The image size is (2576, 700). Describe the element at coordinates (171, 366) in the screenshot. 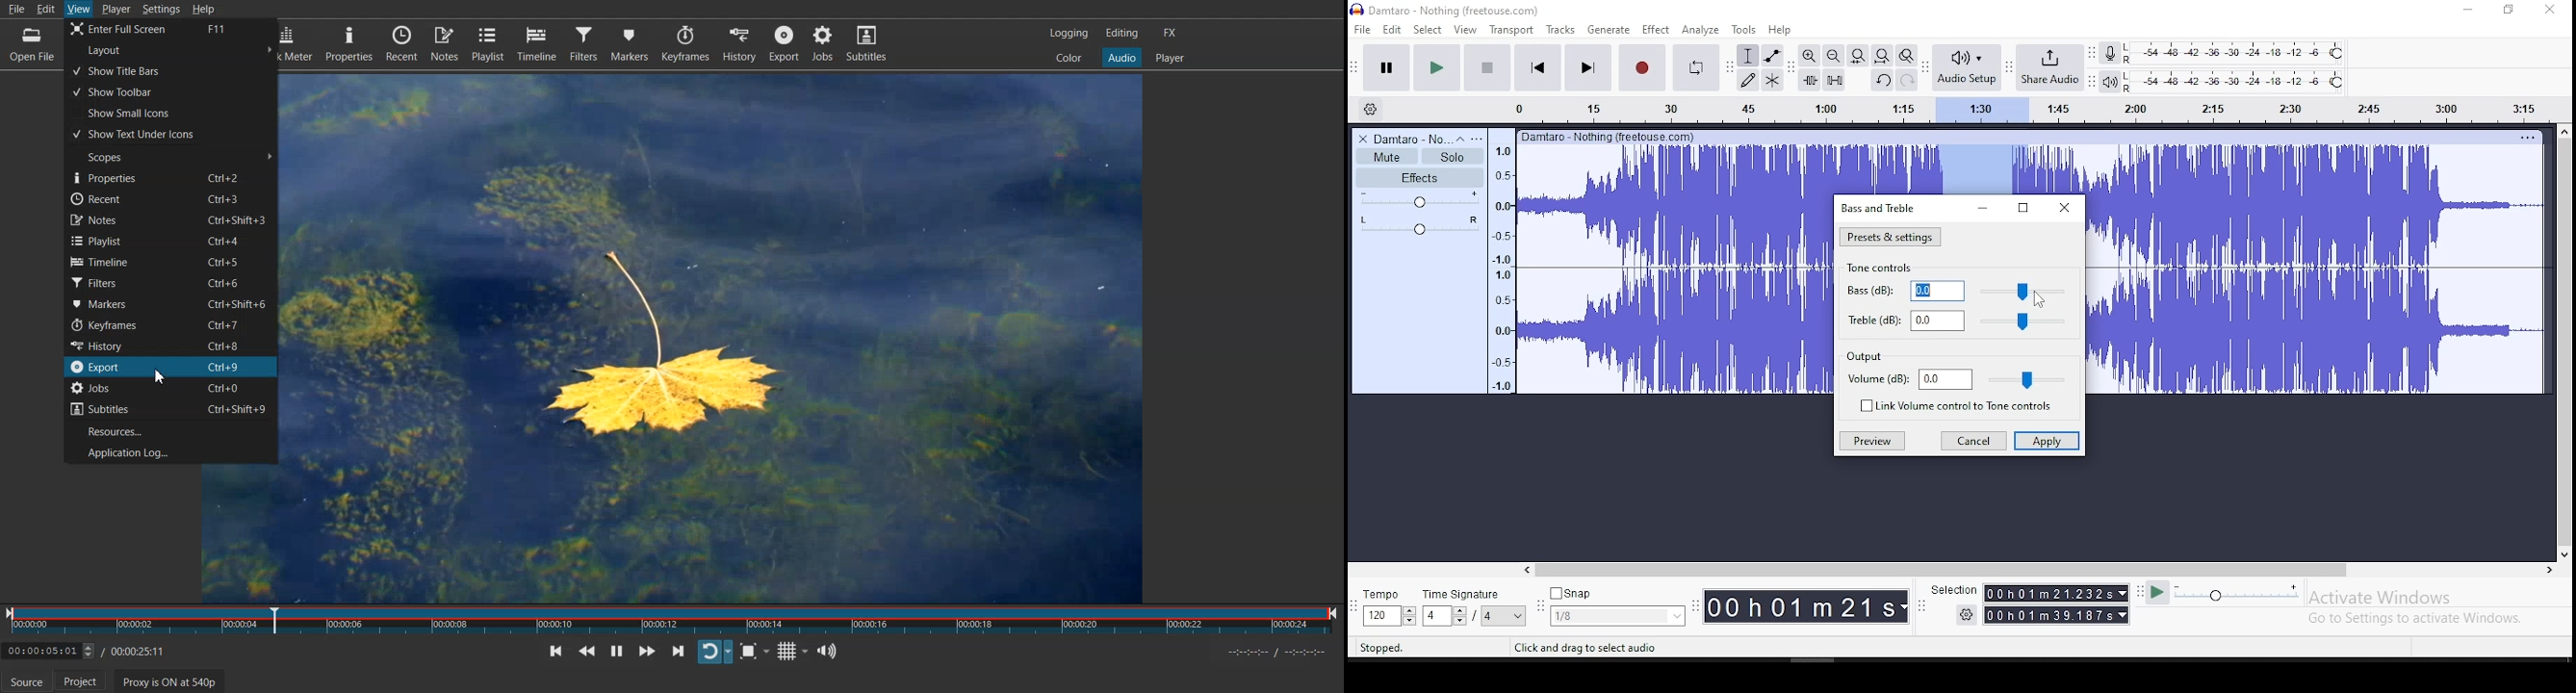

I see `Export` at that location.